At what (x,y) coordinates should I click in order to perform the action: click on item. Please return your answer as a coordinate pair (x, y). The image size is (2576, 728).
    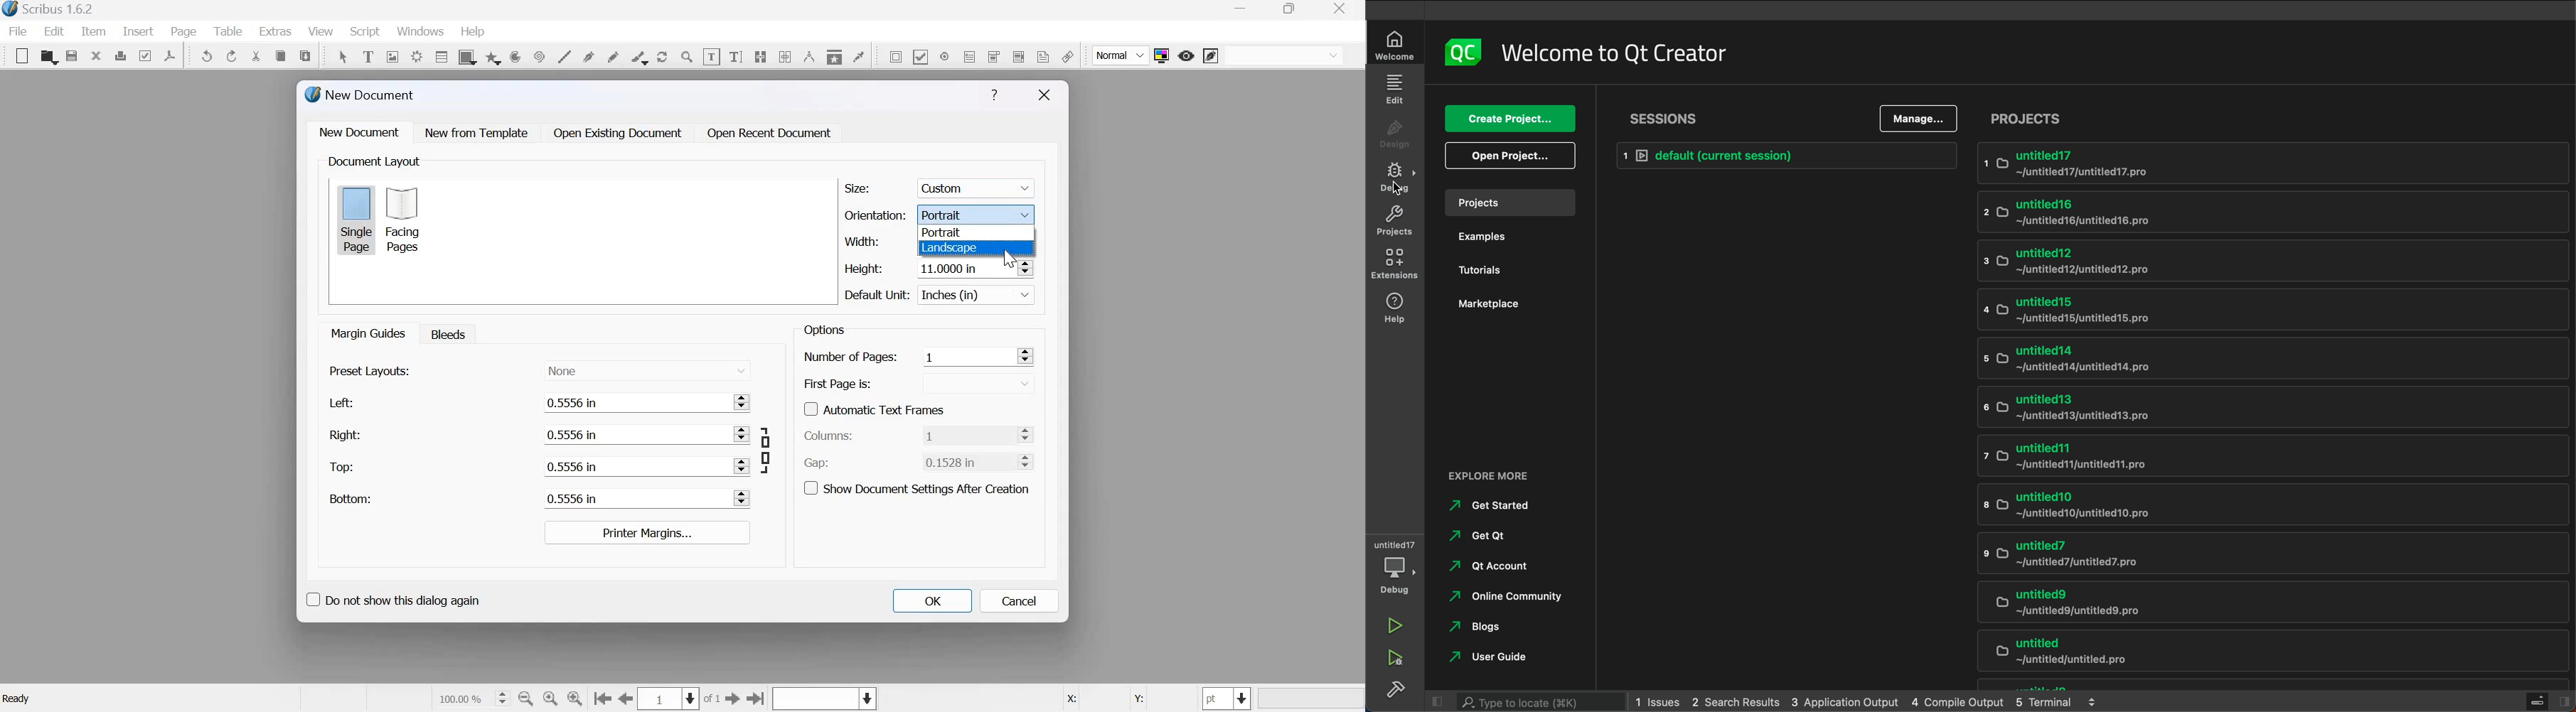
    Looking at the image, I should click on (92, 31).